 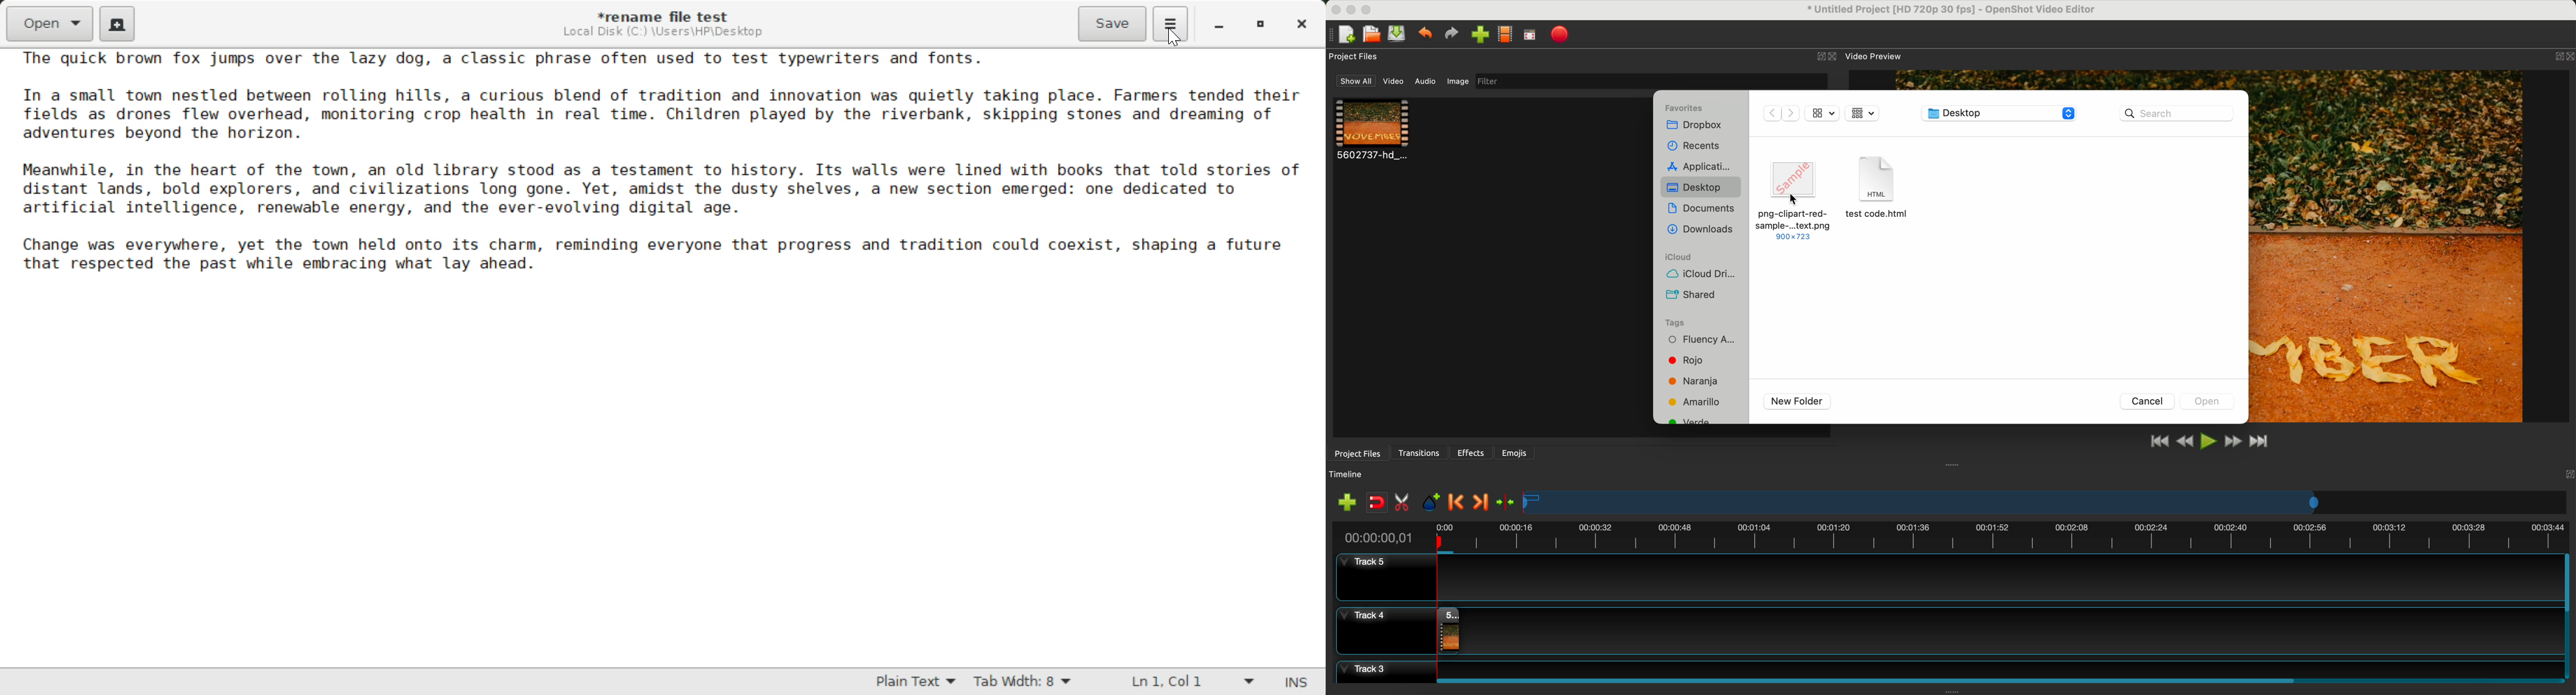 What do you see at coordinates (1702, 209) in the screenshot?
I see `documents` at bounding box center [1702, 209].